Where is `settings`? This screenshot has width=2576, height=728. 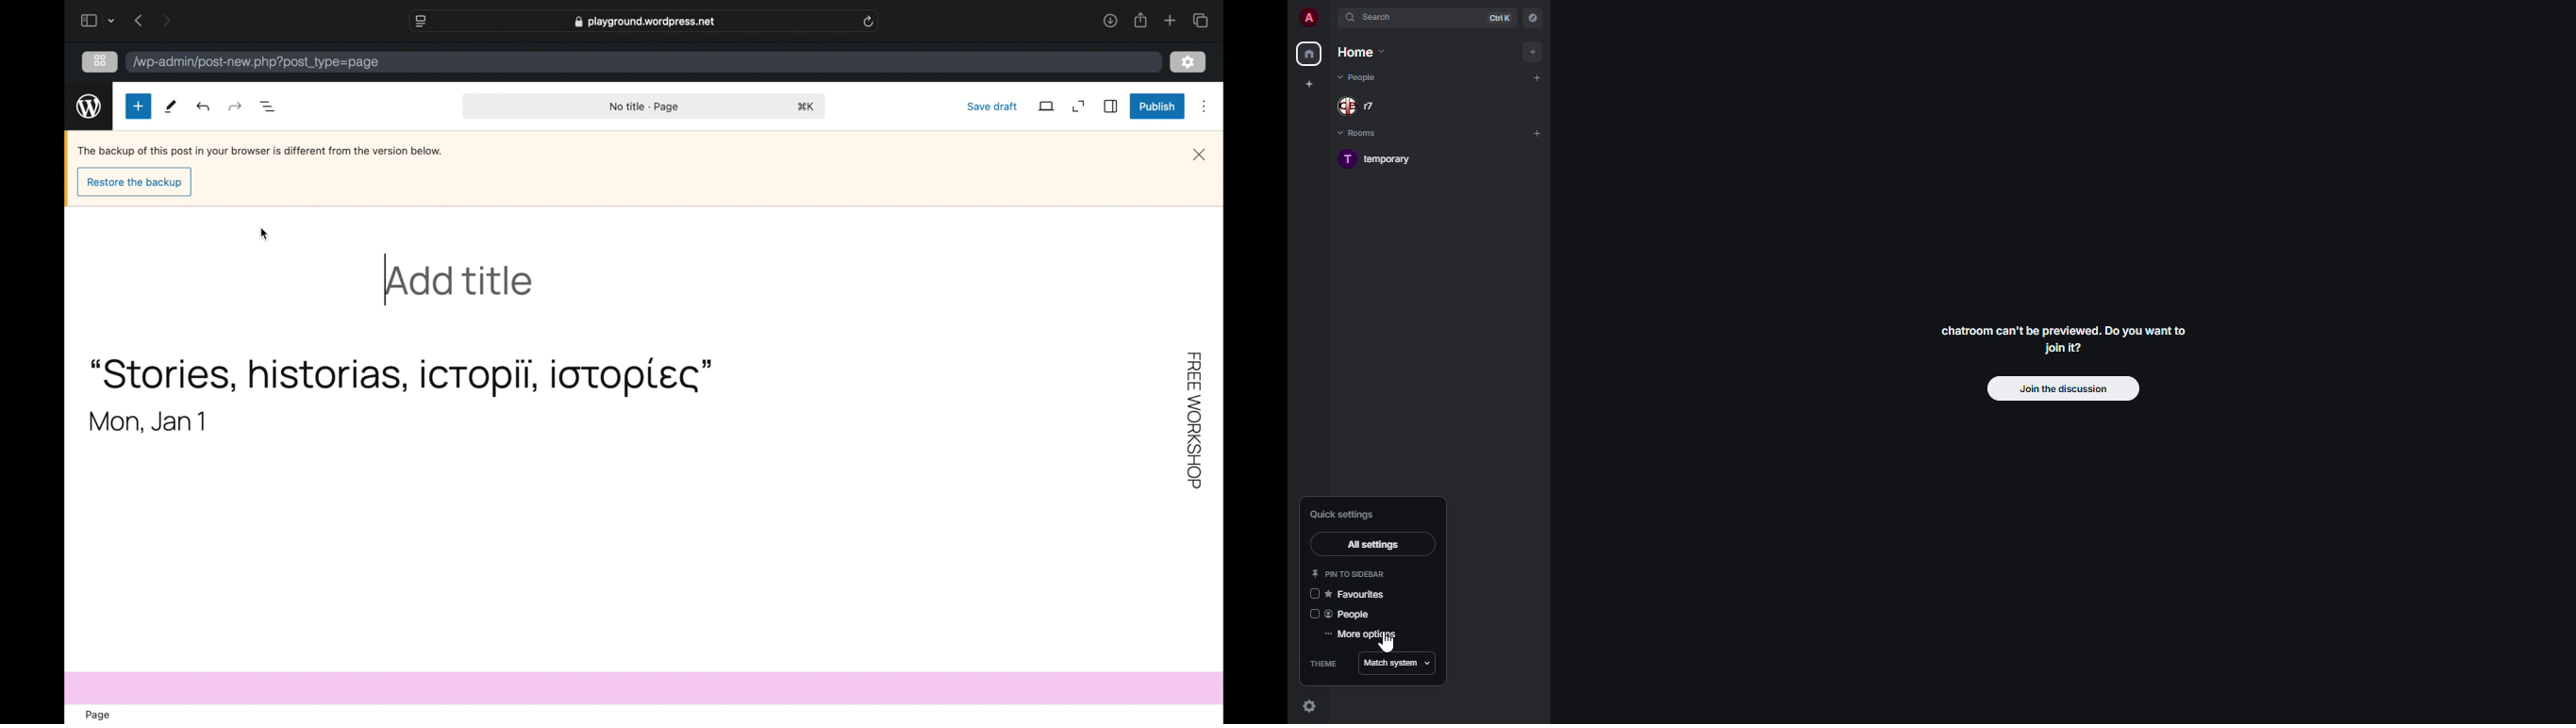 settings is located at coordinates (1188, 62).